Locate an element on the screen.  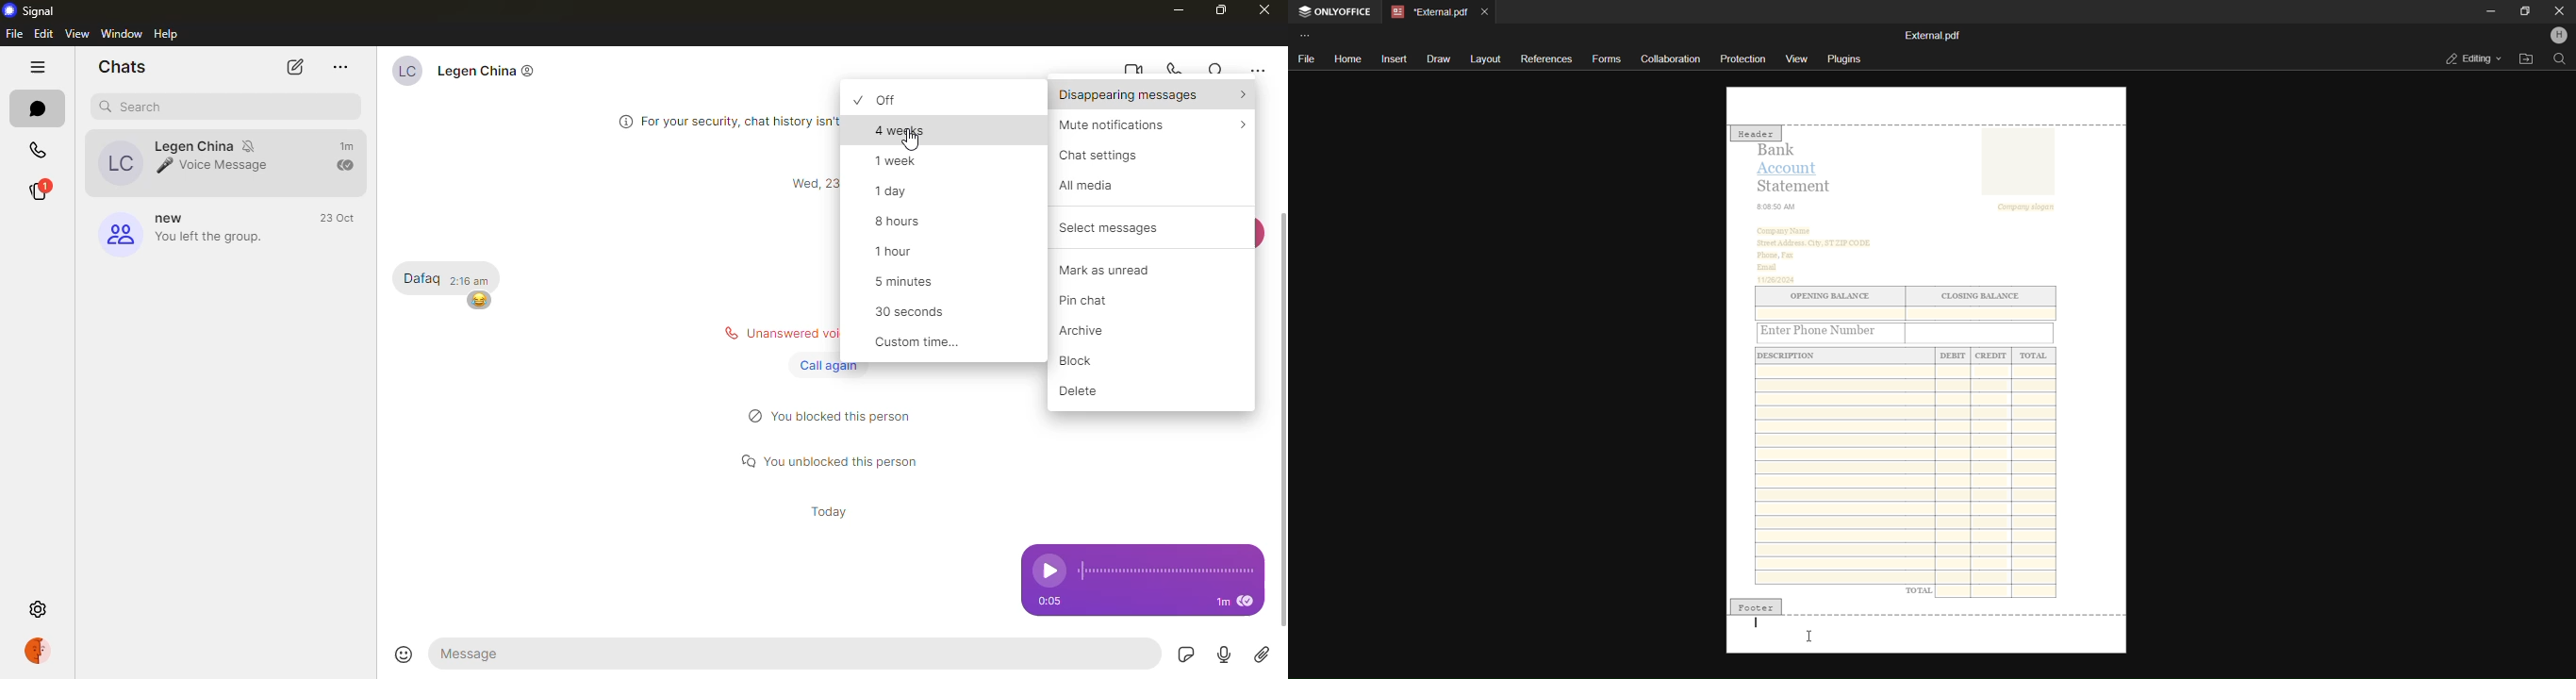
close current open tab is located at coordinates (1489, 9).